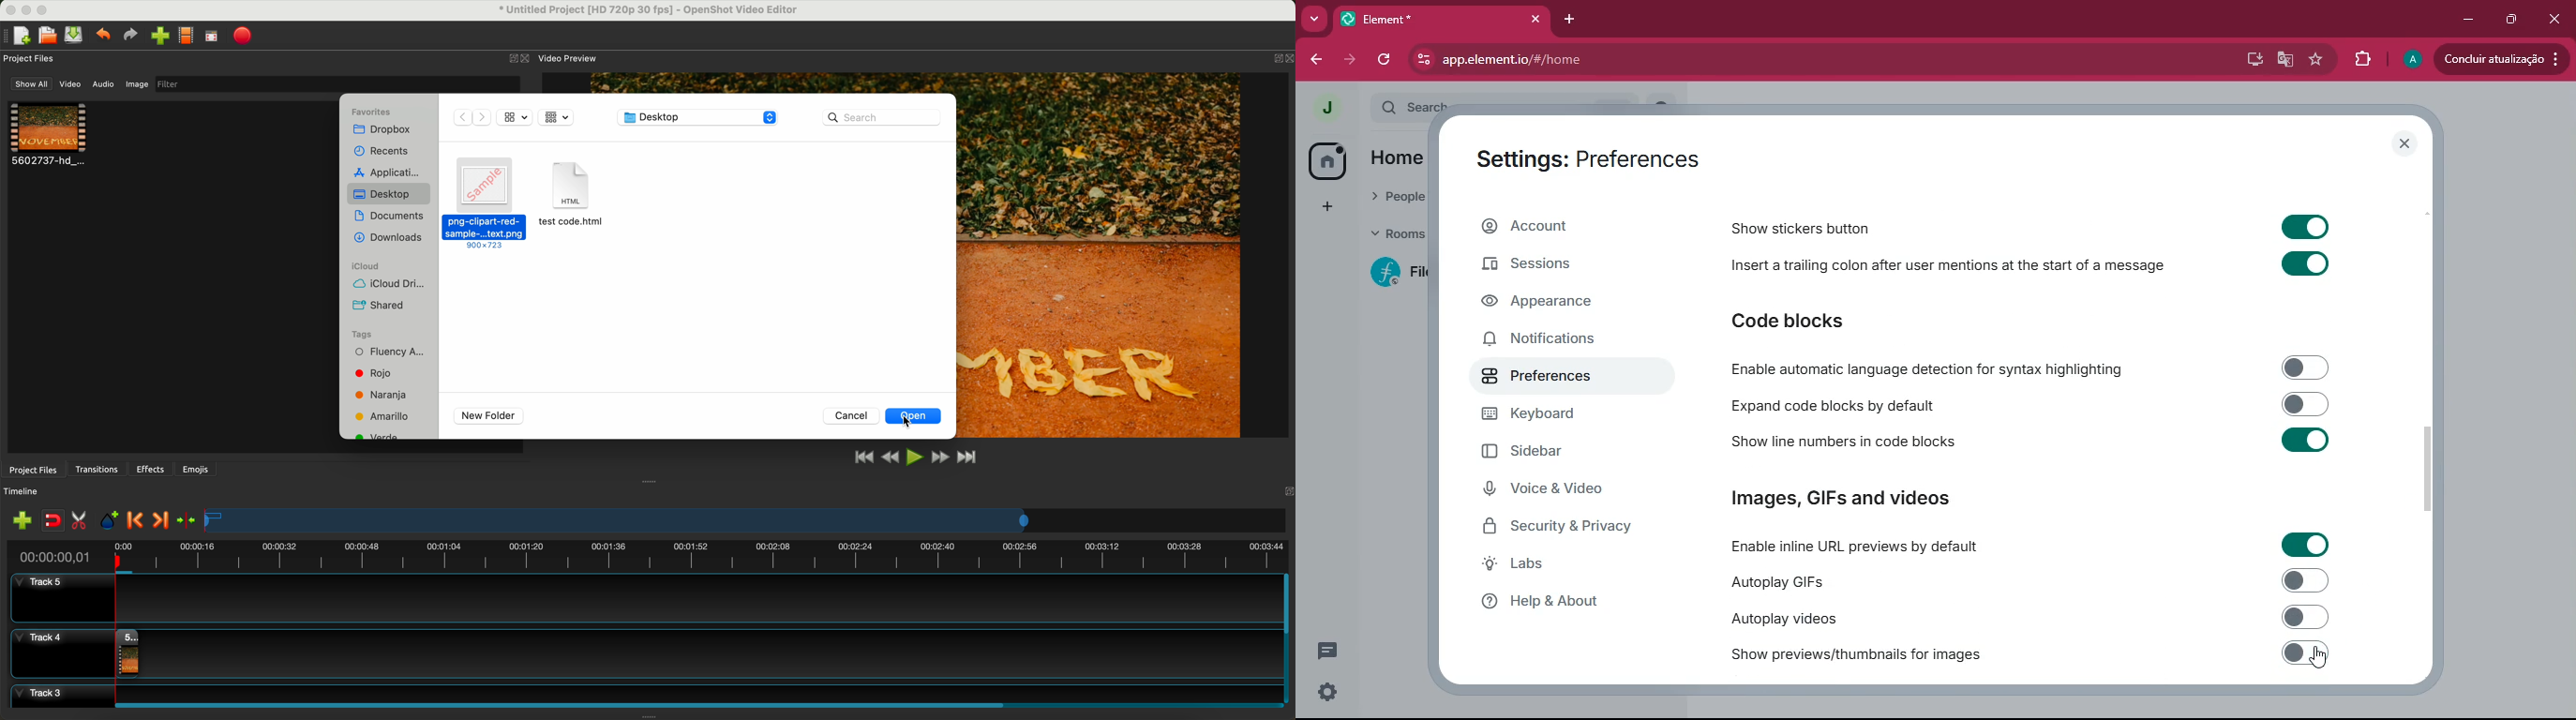 This screenshot has width=2576, height=728. Describe the element at coordinates (112, 522) in the screenshot. I see `add mark` at that location.